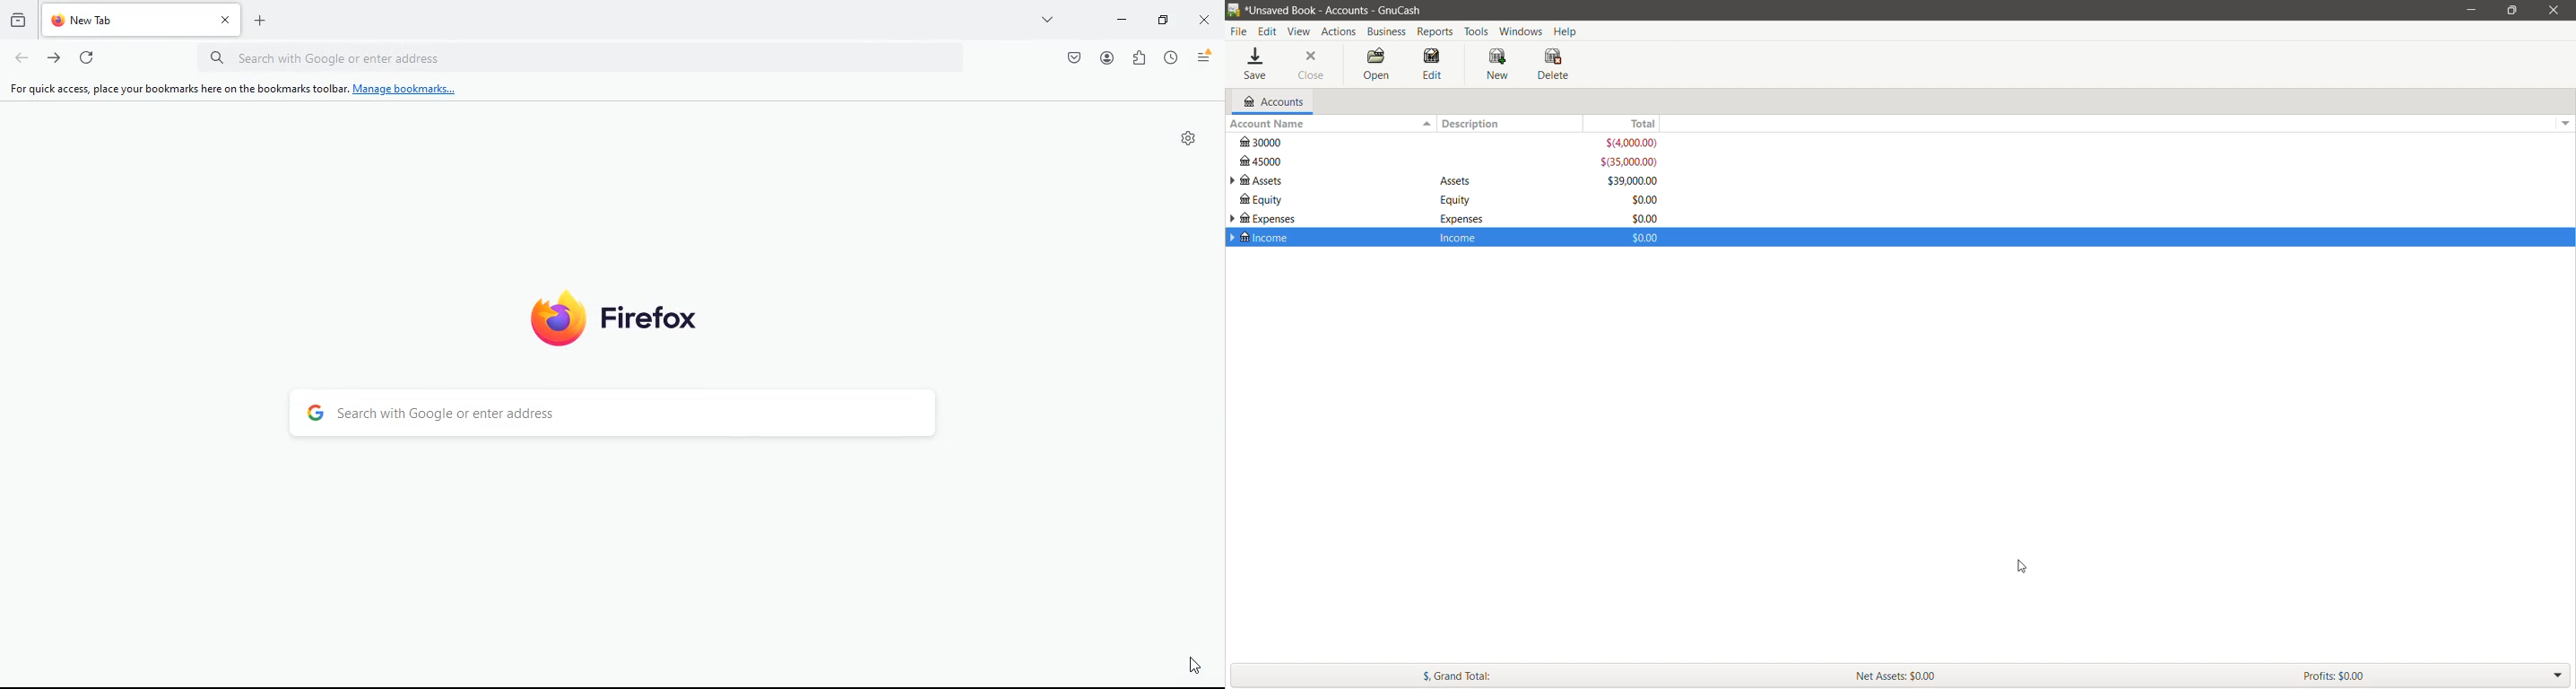 This screenshot has height=700, width=2576. I want to click on minimize, so click(1122, 18).